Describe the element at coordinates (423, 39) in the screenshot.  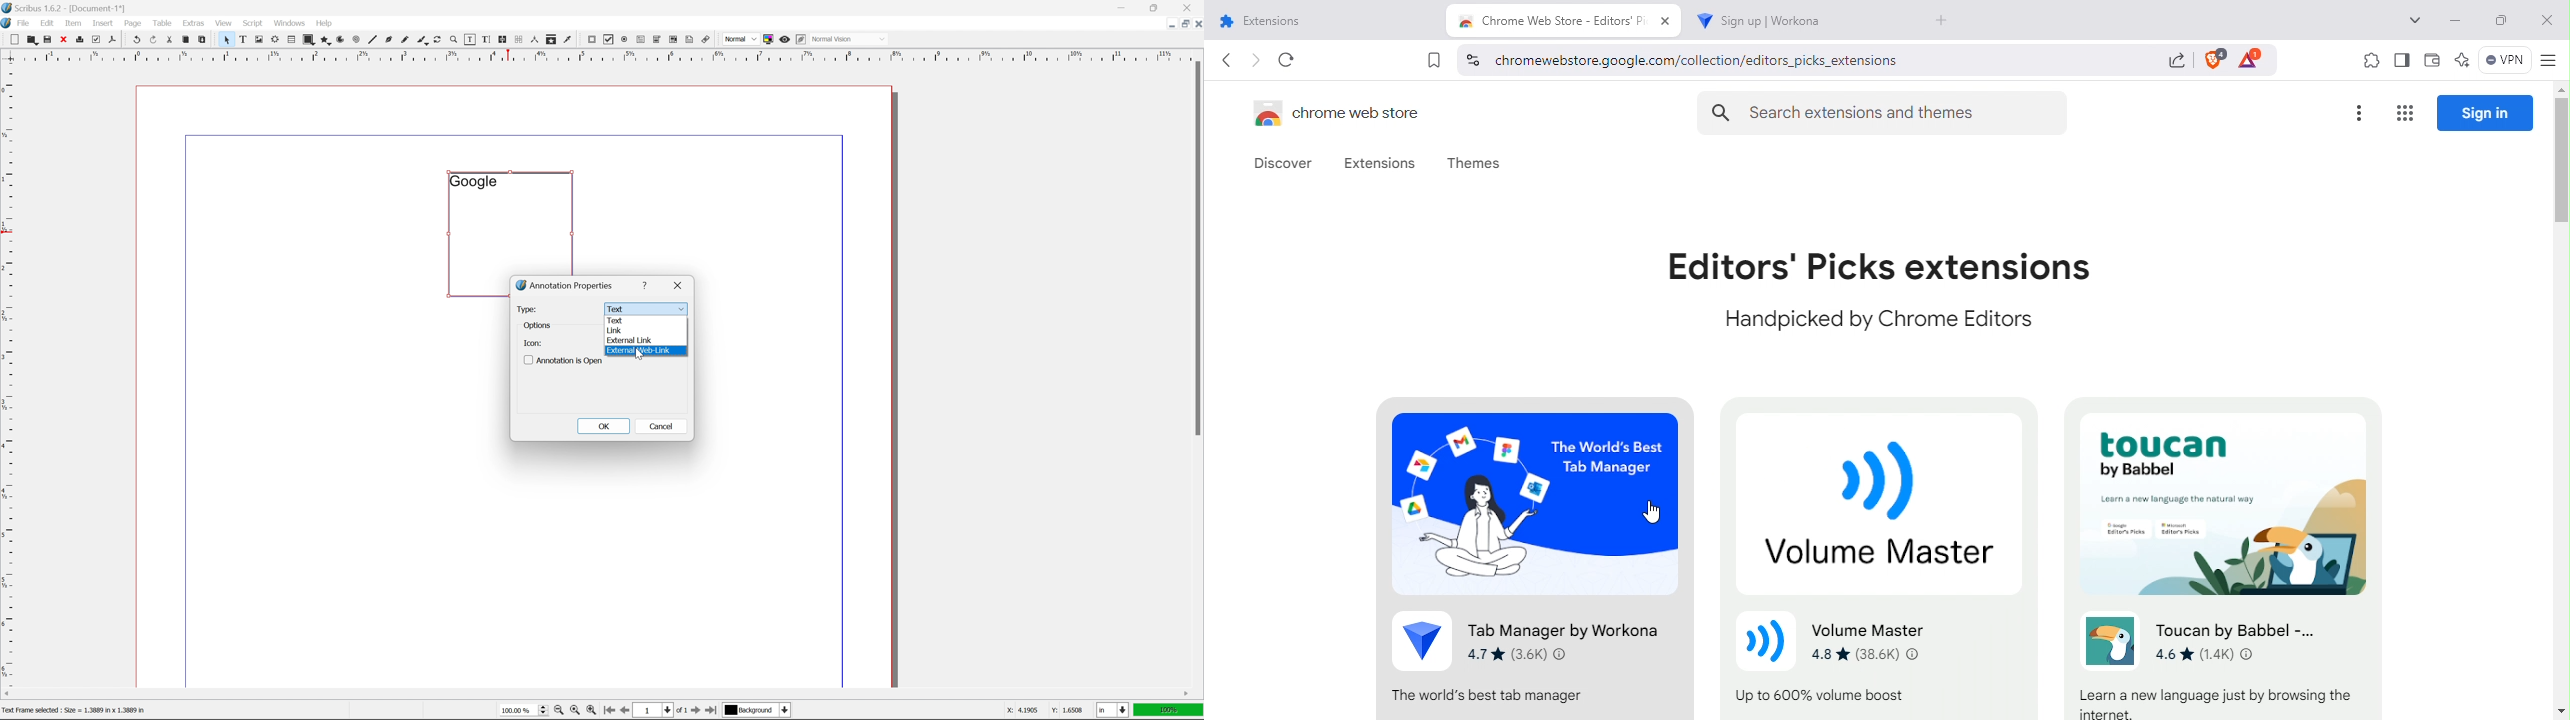
I see `calligraphy line` at that location.